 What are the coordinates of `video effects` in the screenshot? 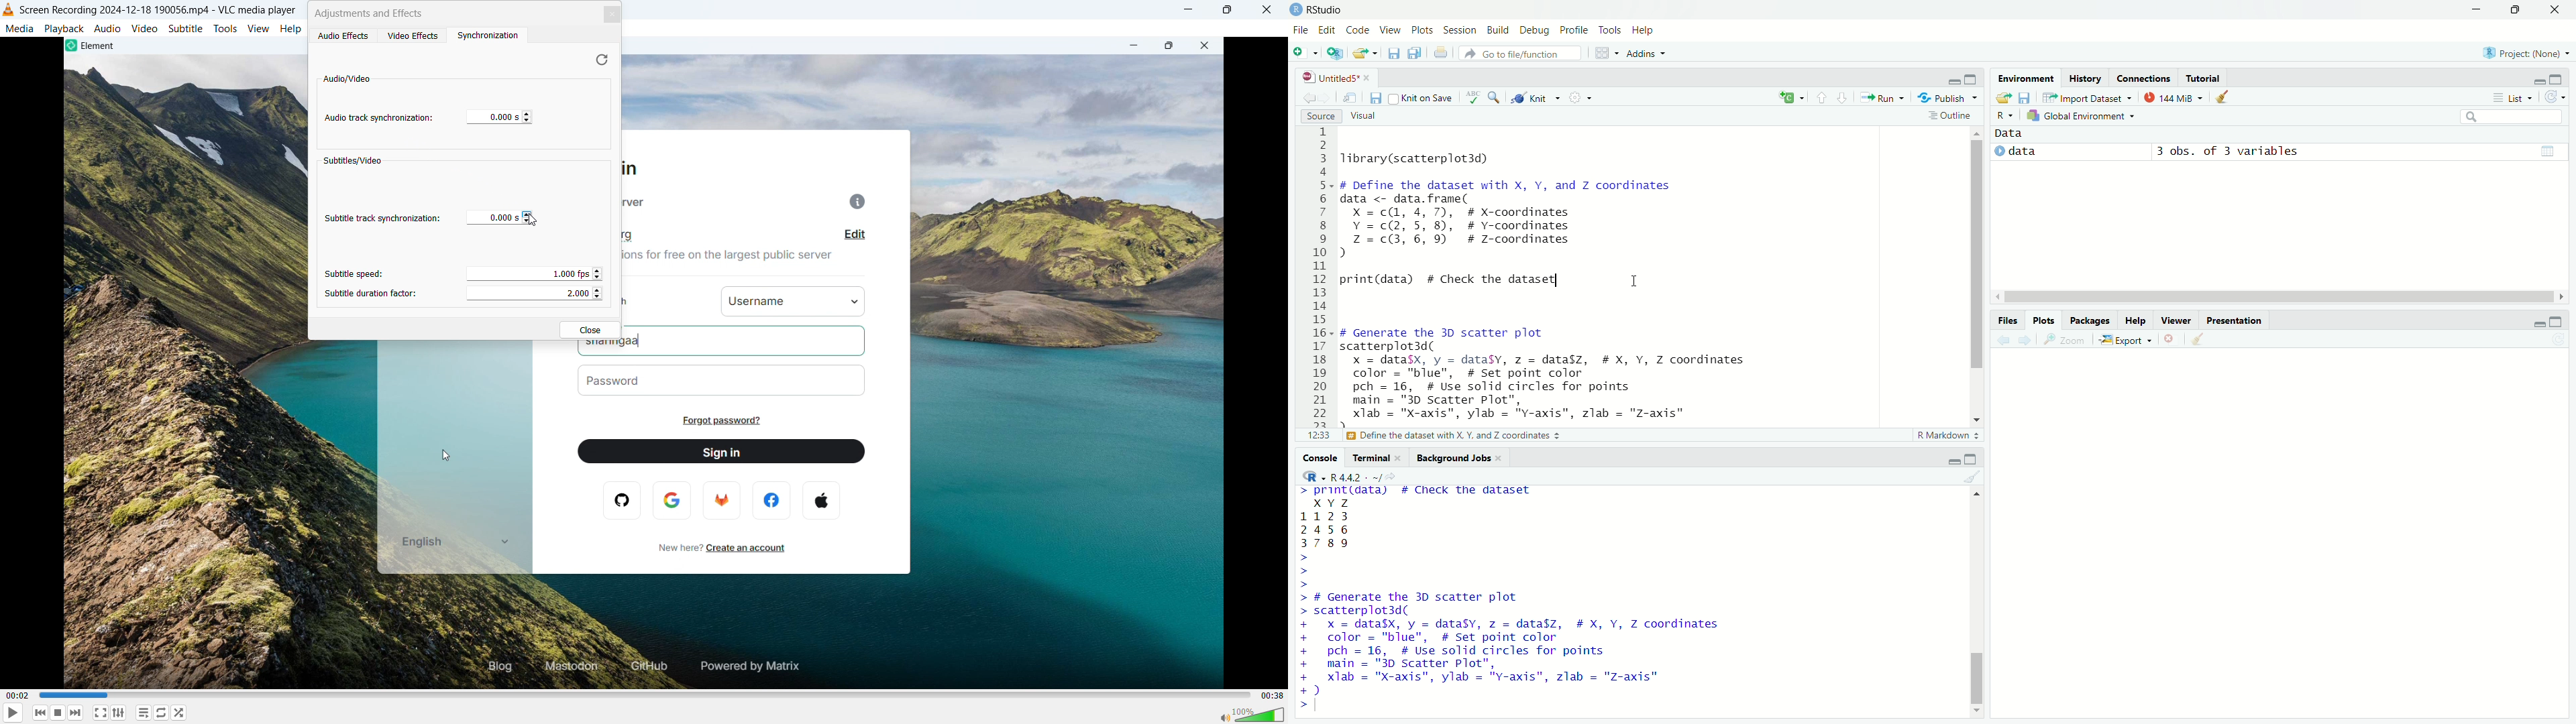 It's located at (413, 36).